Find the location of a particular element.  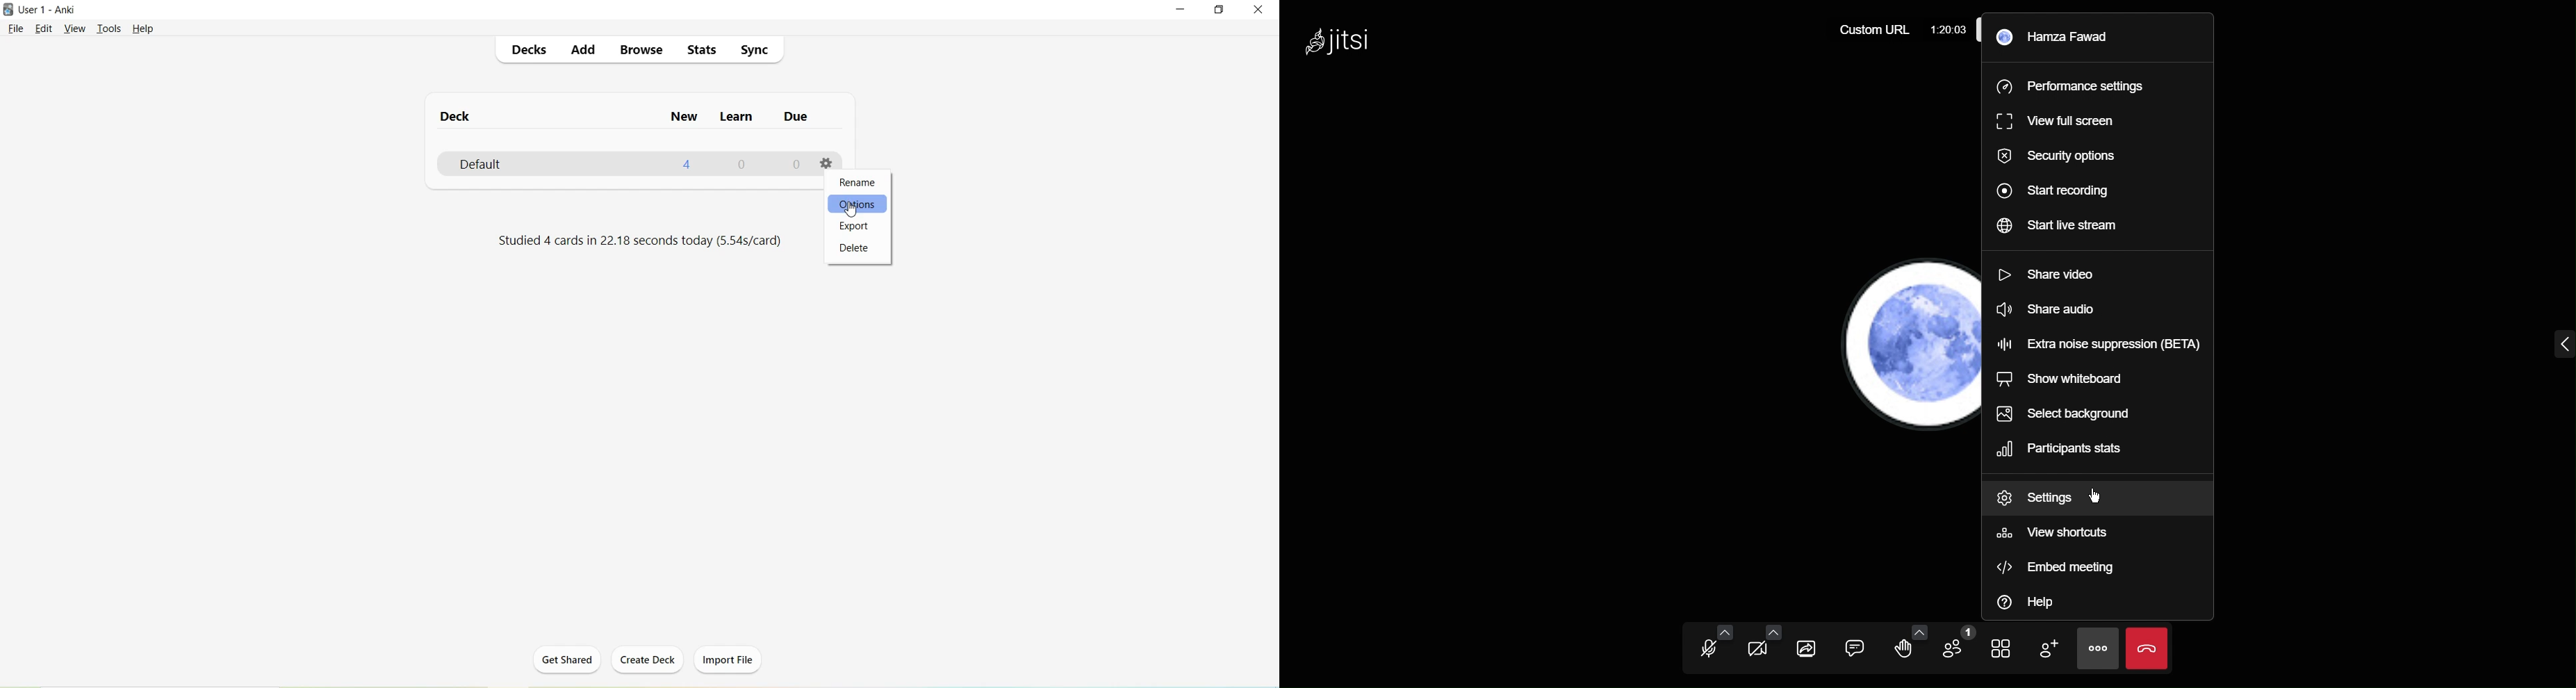

Create Deck is located at coordinates (647, 659).